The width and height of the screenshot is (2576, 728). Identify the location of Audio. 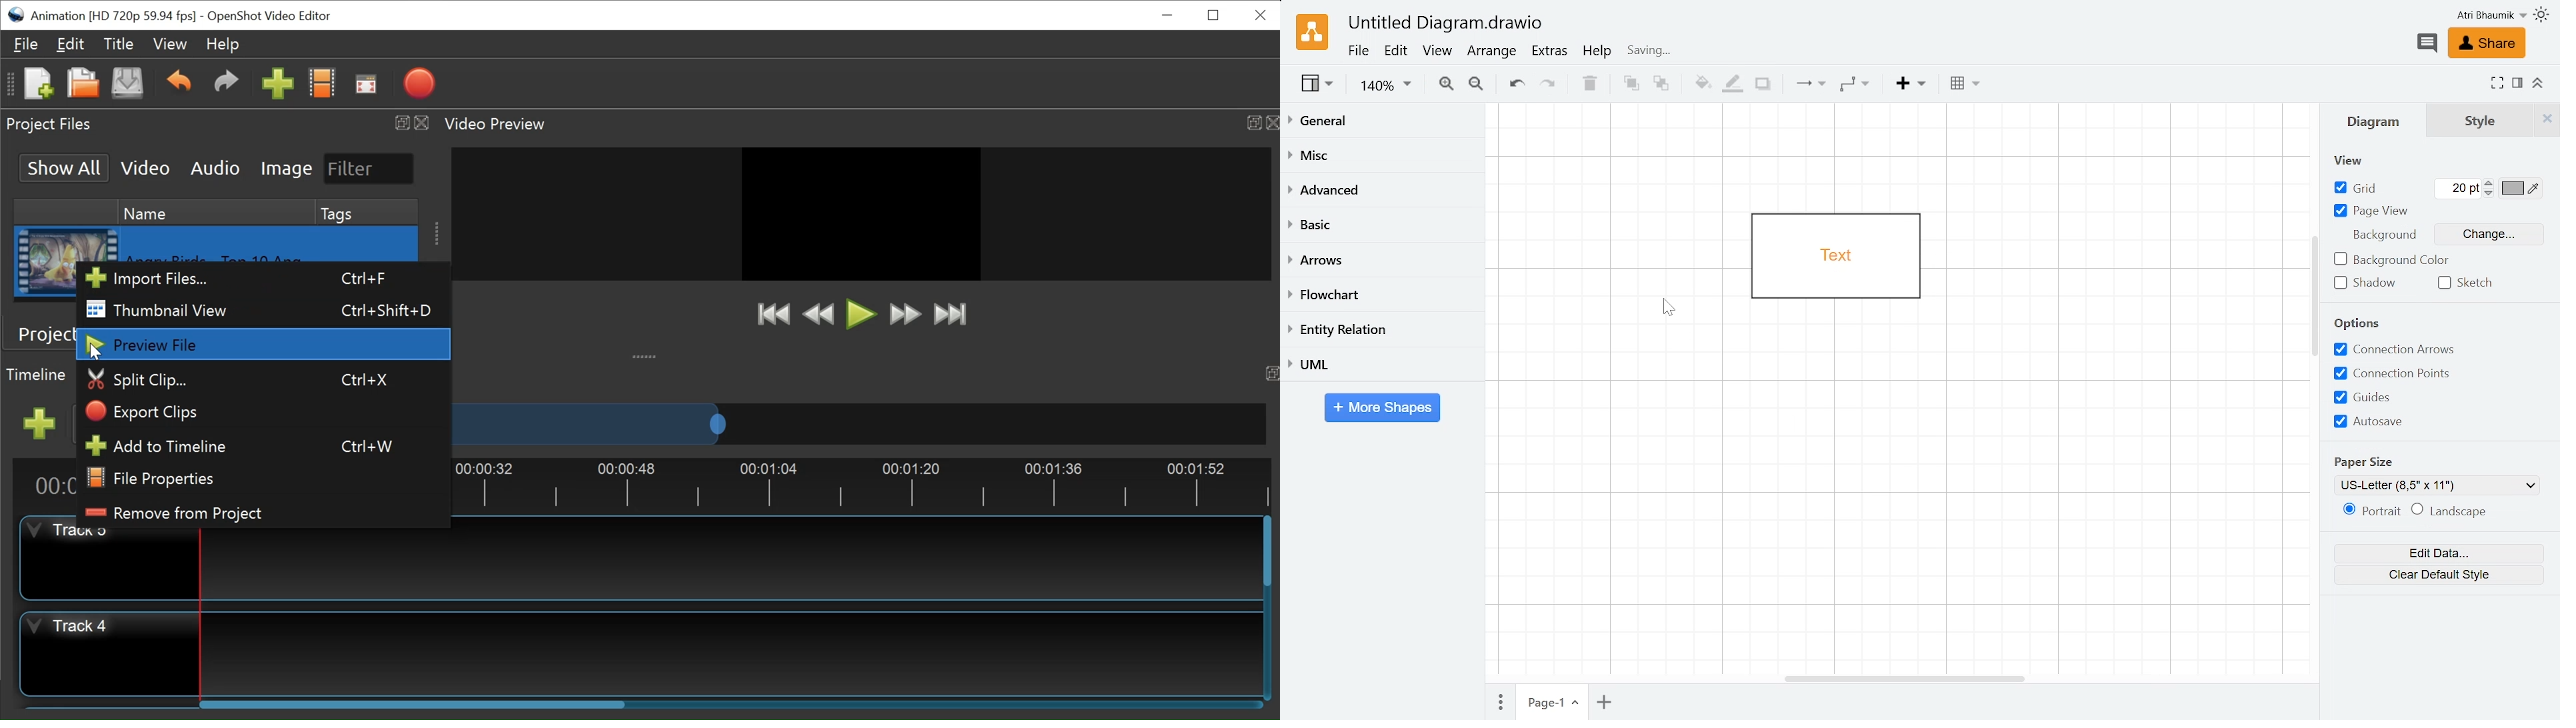
(215, 169).